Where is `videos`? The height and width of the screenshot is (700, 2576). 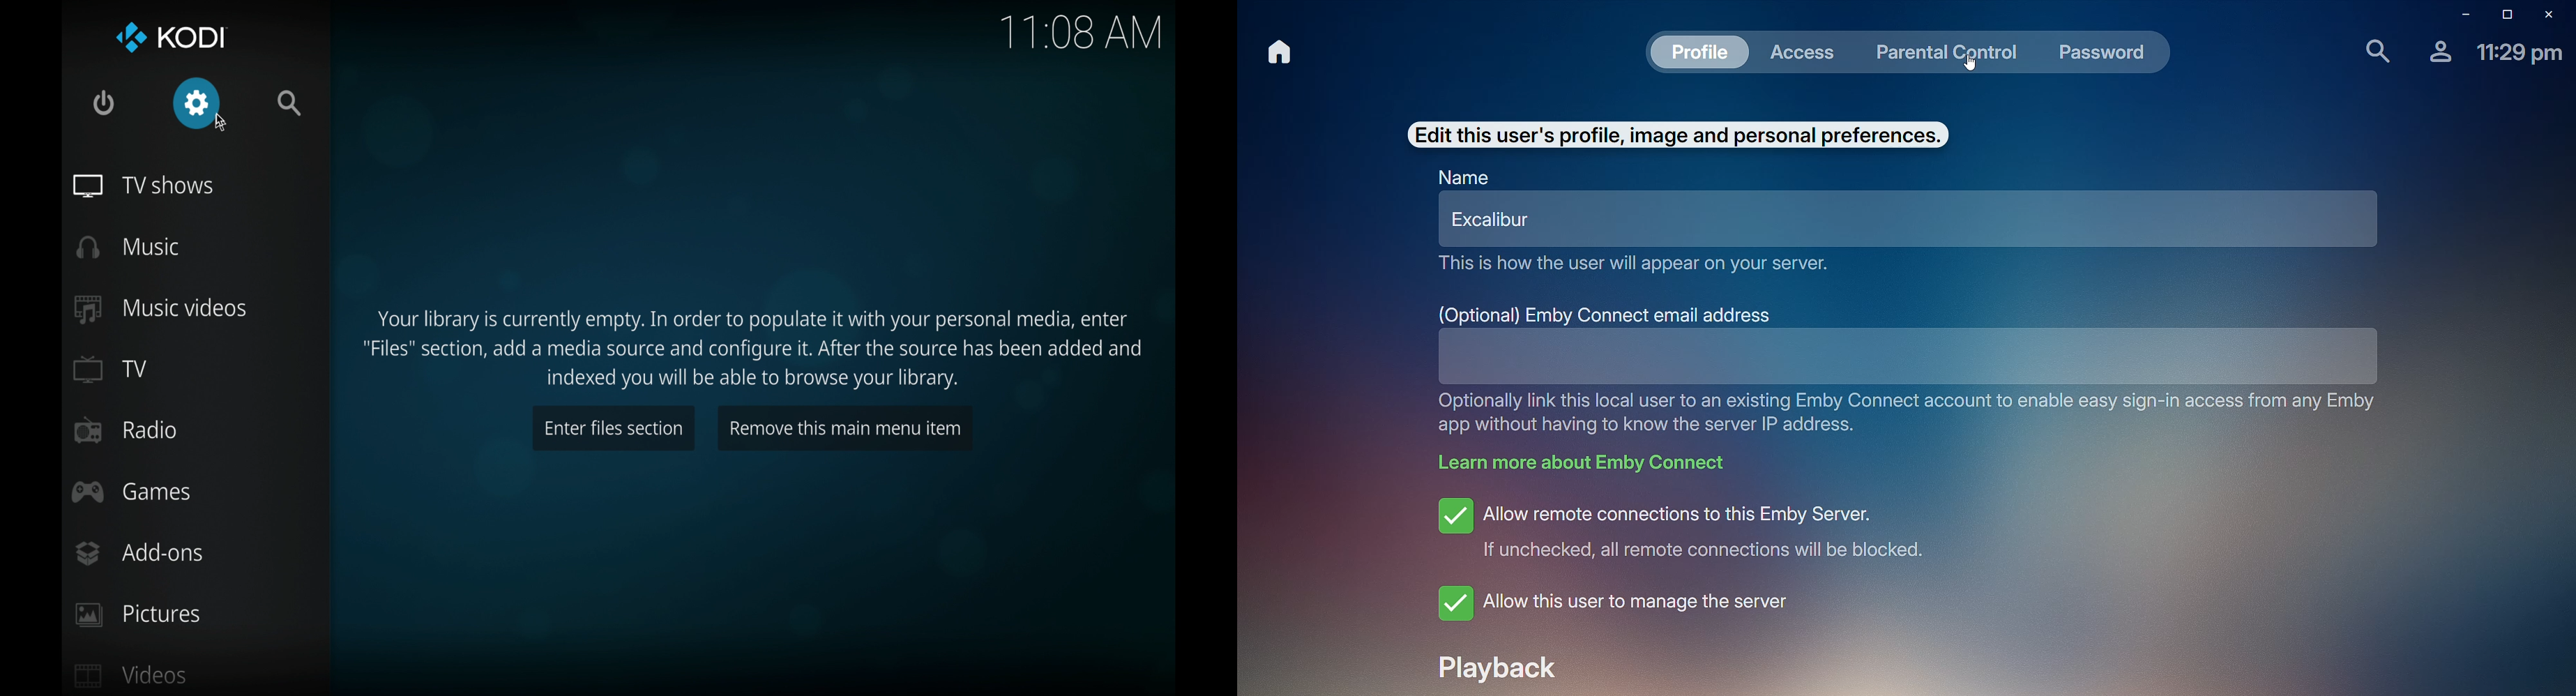 videos is located at coordinates (131, 676).